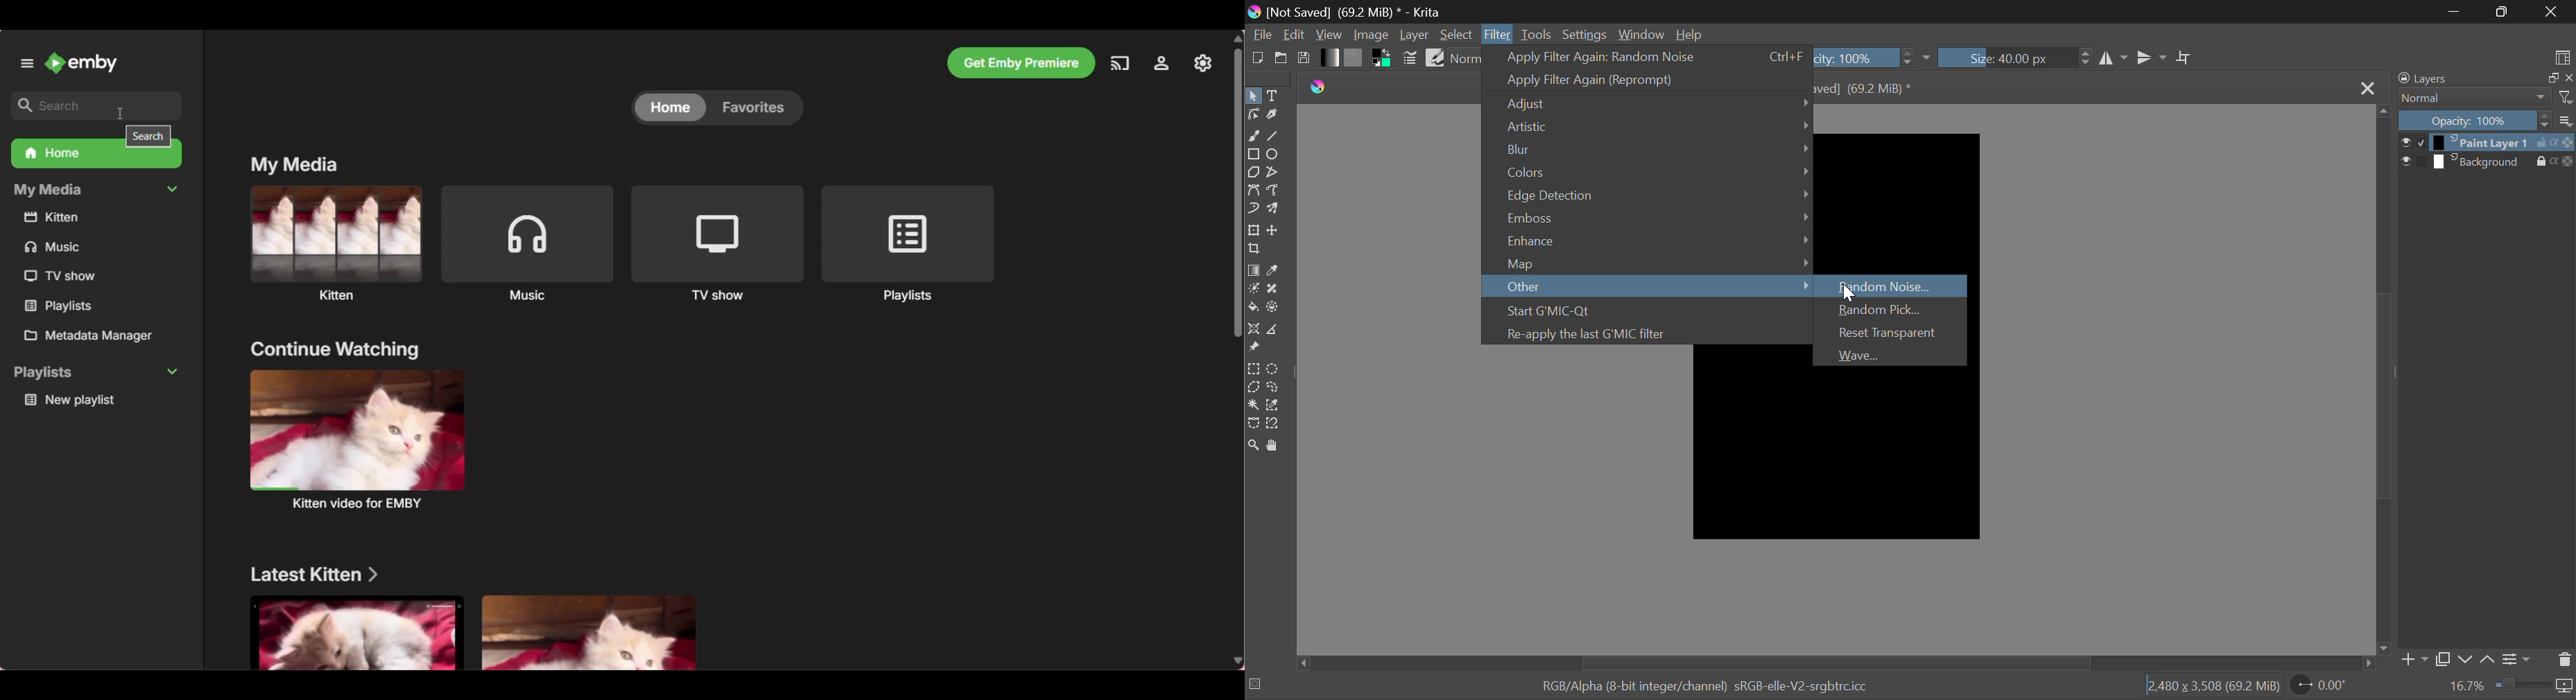 This screenshot has width=2576, height=700. What do you see at coordinates (2475, 121) in the screenshot?
I see `Opacity` at bounding box center [2475, 121].